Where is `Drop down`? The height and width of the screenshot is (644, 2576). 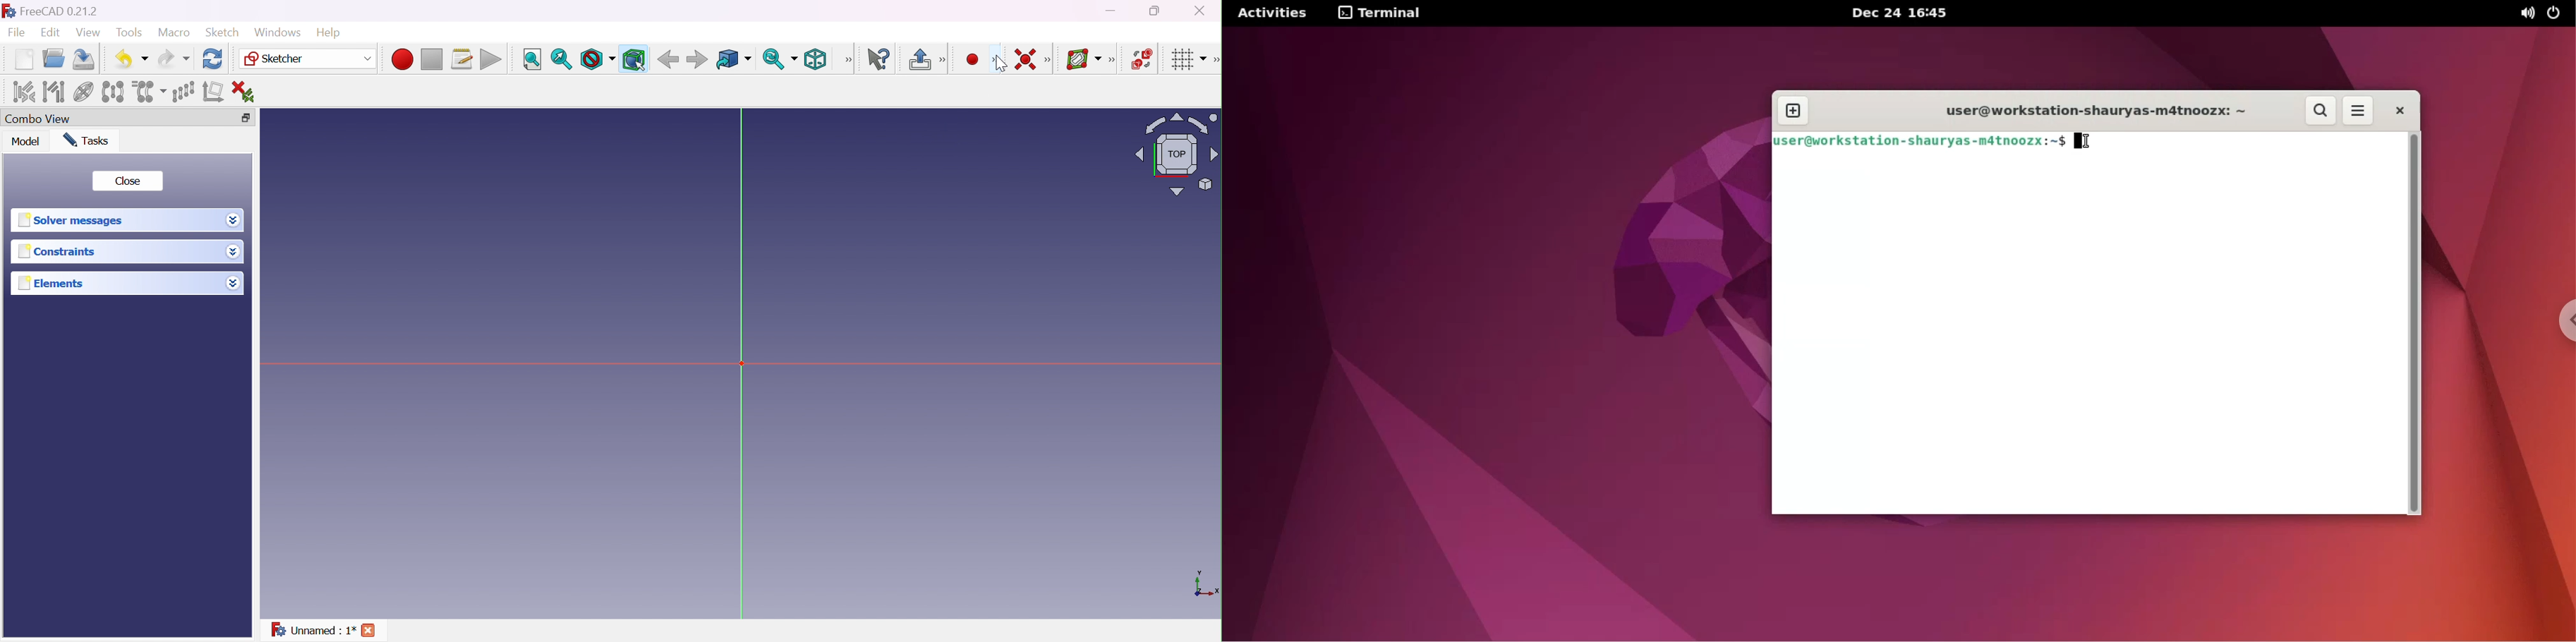
Drop down is located at coordinates (235, 285).